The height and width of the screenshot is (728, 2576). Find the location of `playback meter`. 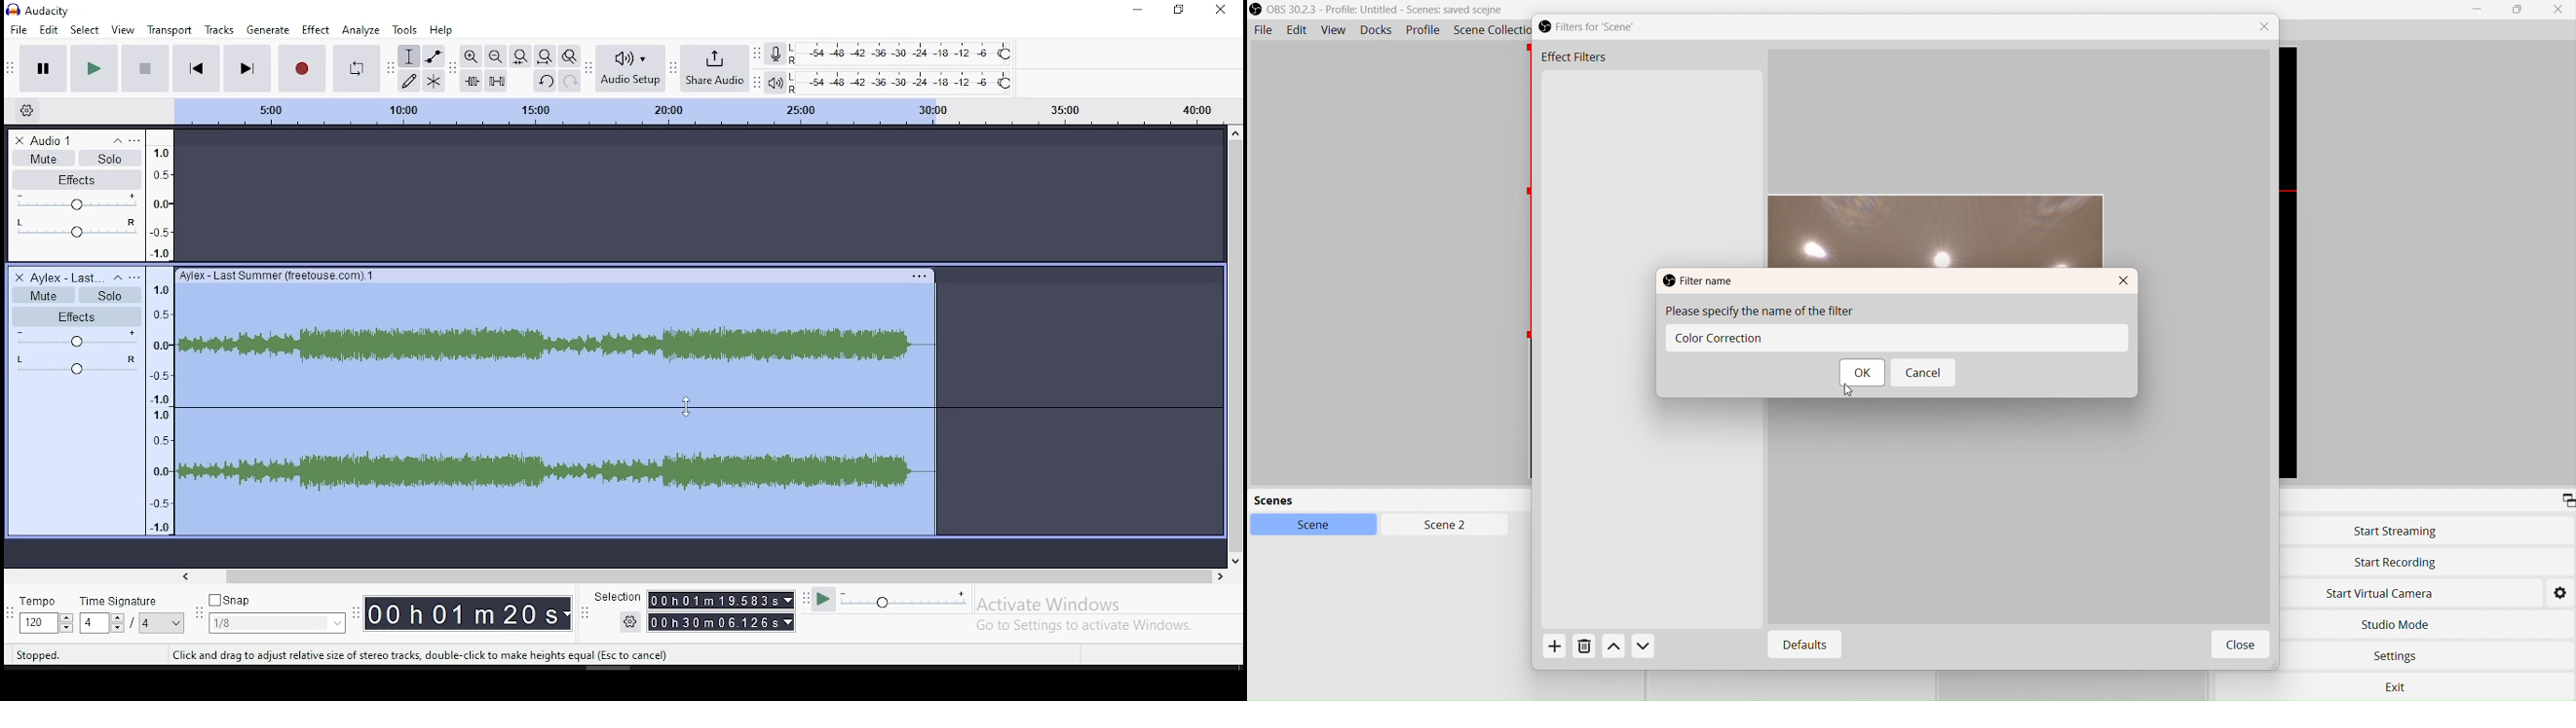

playback meter is located at coordinates (775, 83).